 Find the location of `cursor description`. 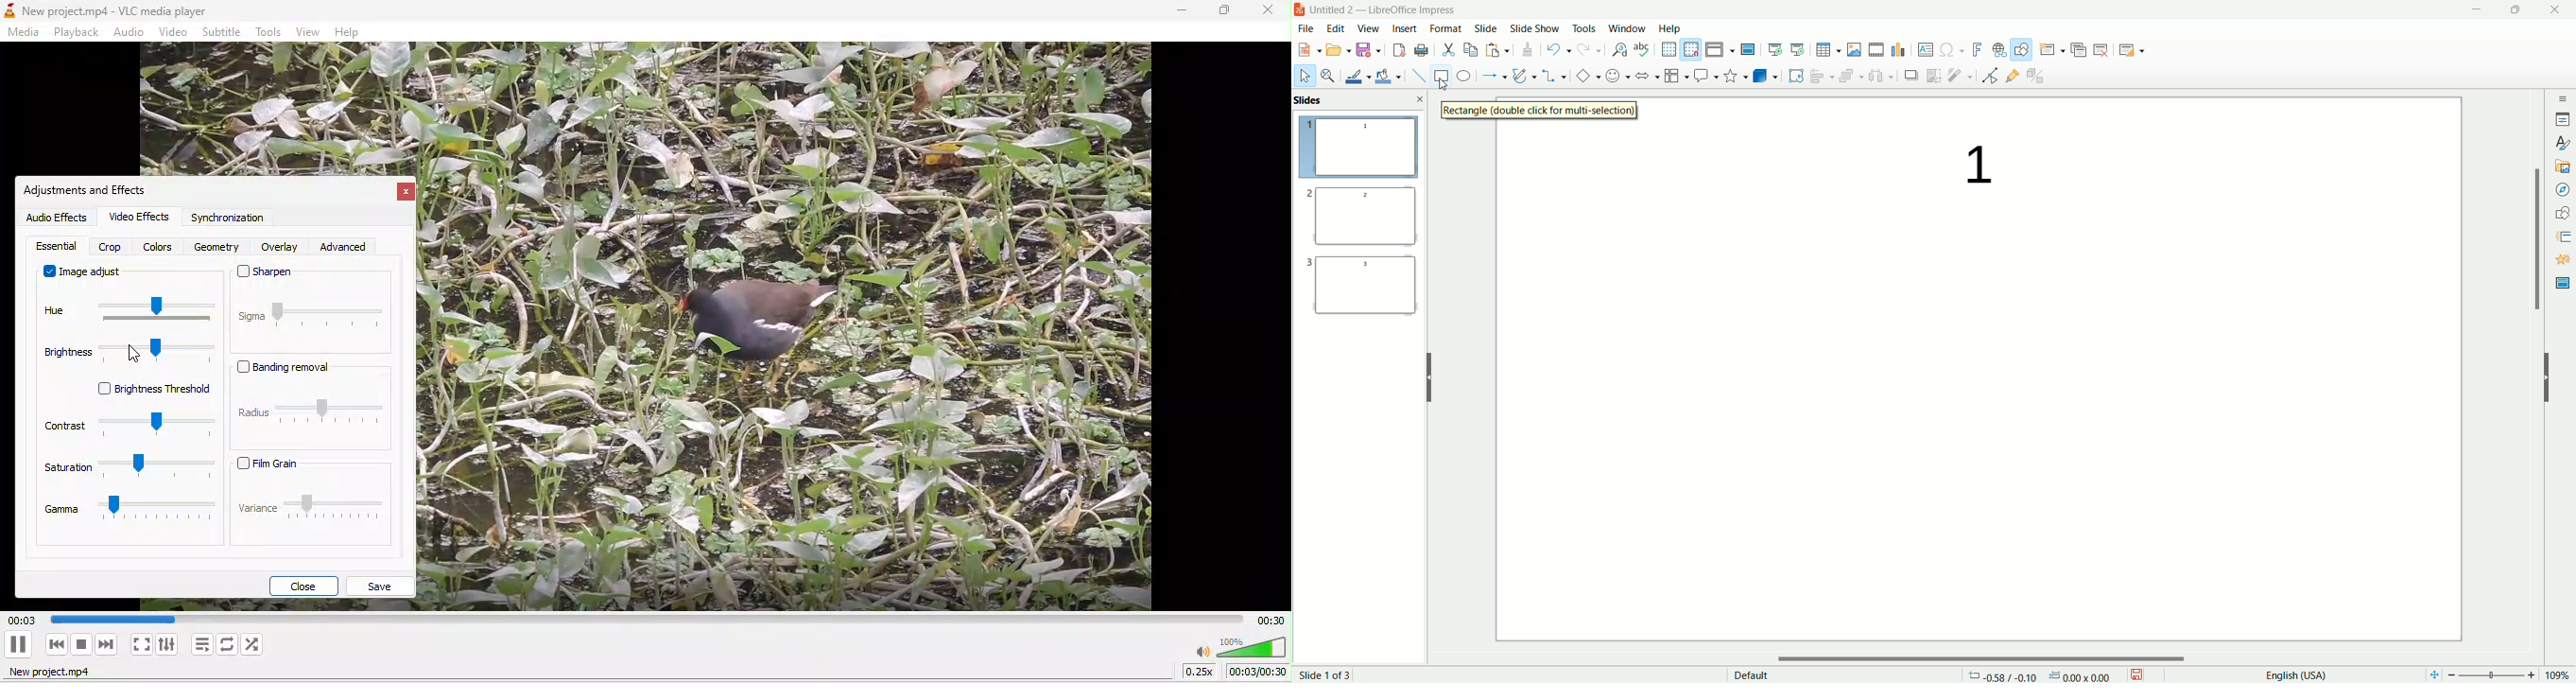

cursor description is located at coordinates (1544, 110).